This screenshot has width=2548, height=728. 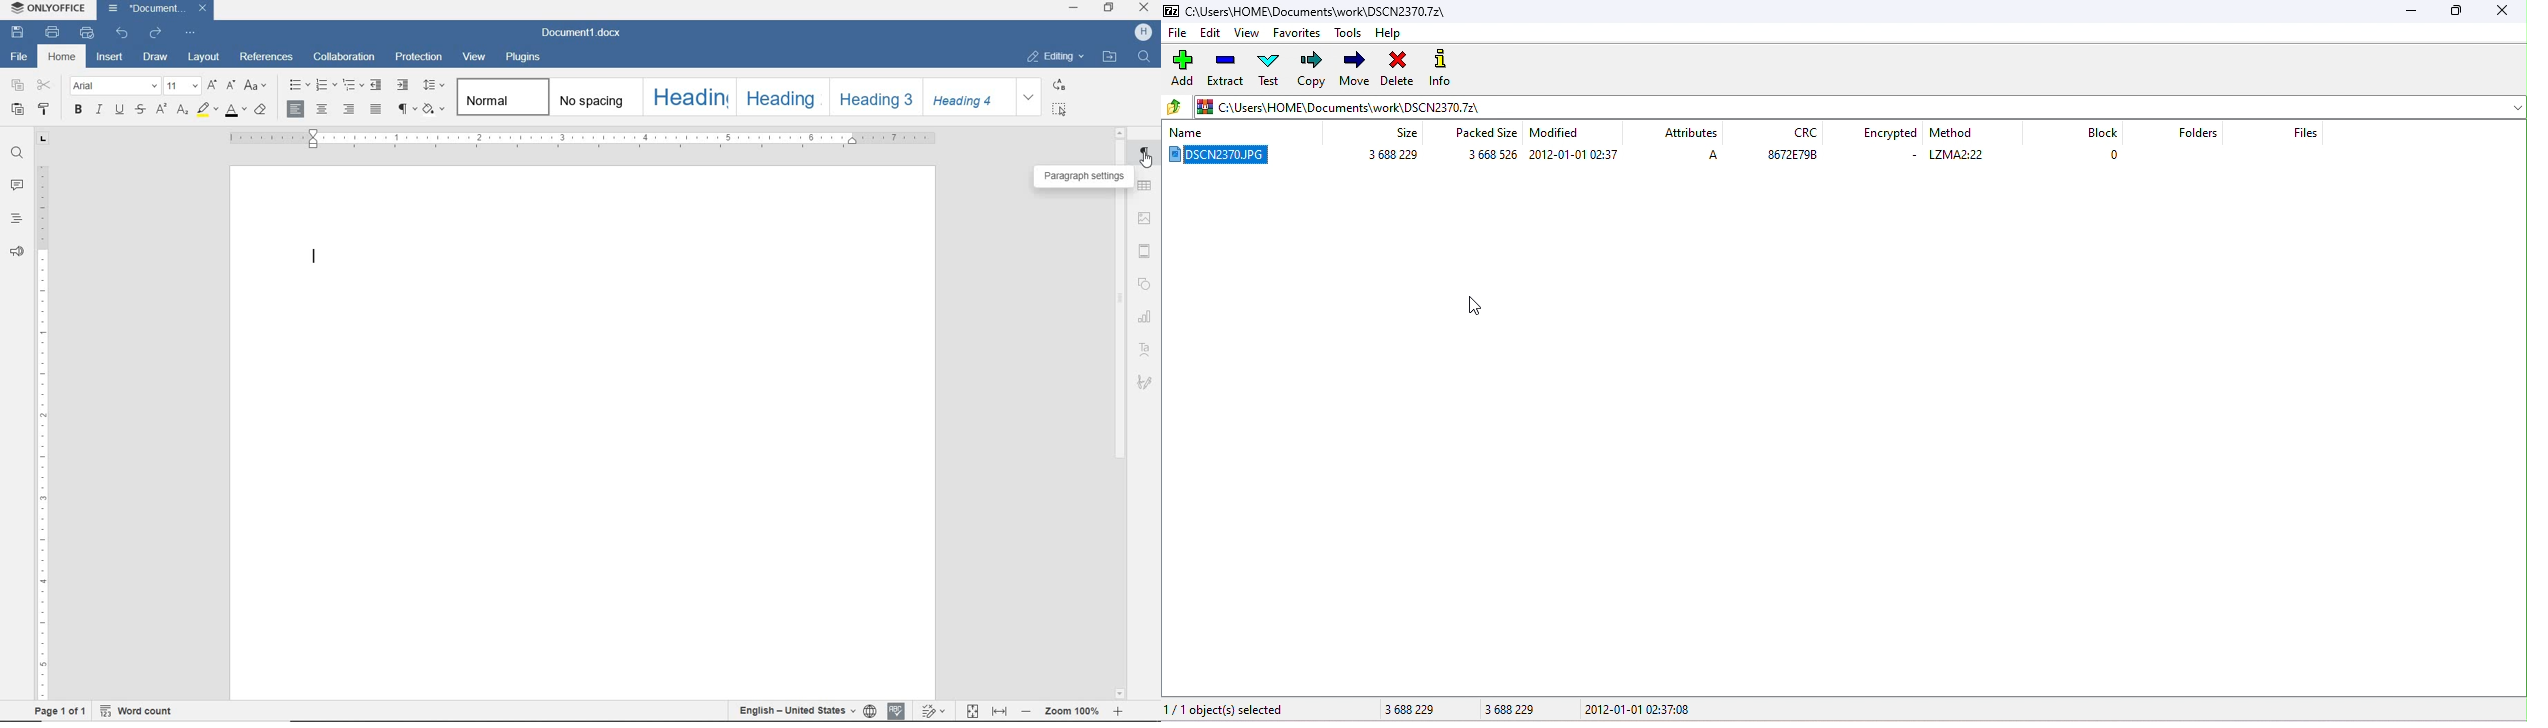 I want to click on ruler, so click(x=581, y=140).